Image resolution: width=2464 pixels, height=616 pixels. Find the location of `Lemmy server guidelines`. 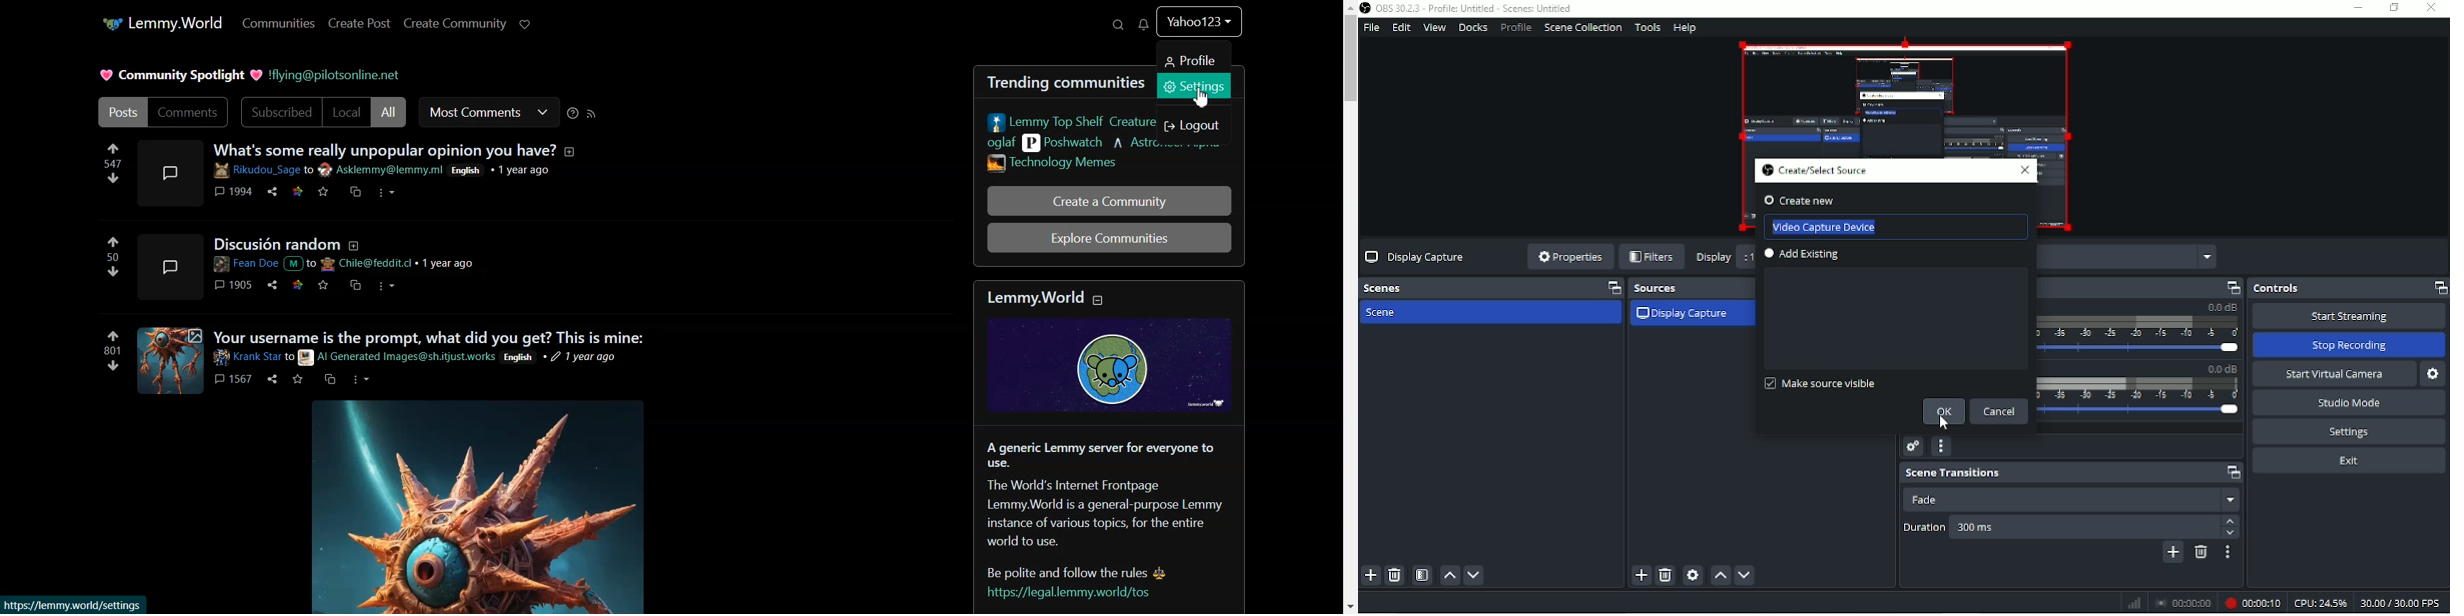

Lemmy server guidelines is located at coordinates (1105, 519).